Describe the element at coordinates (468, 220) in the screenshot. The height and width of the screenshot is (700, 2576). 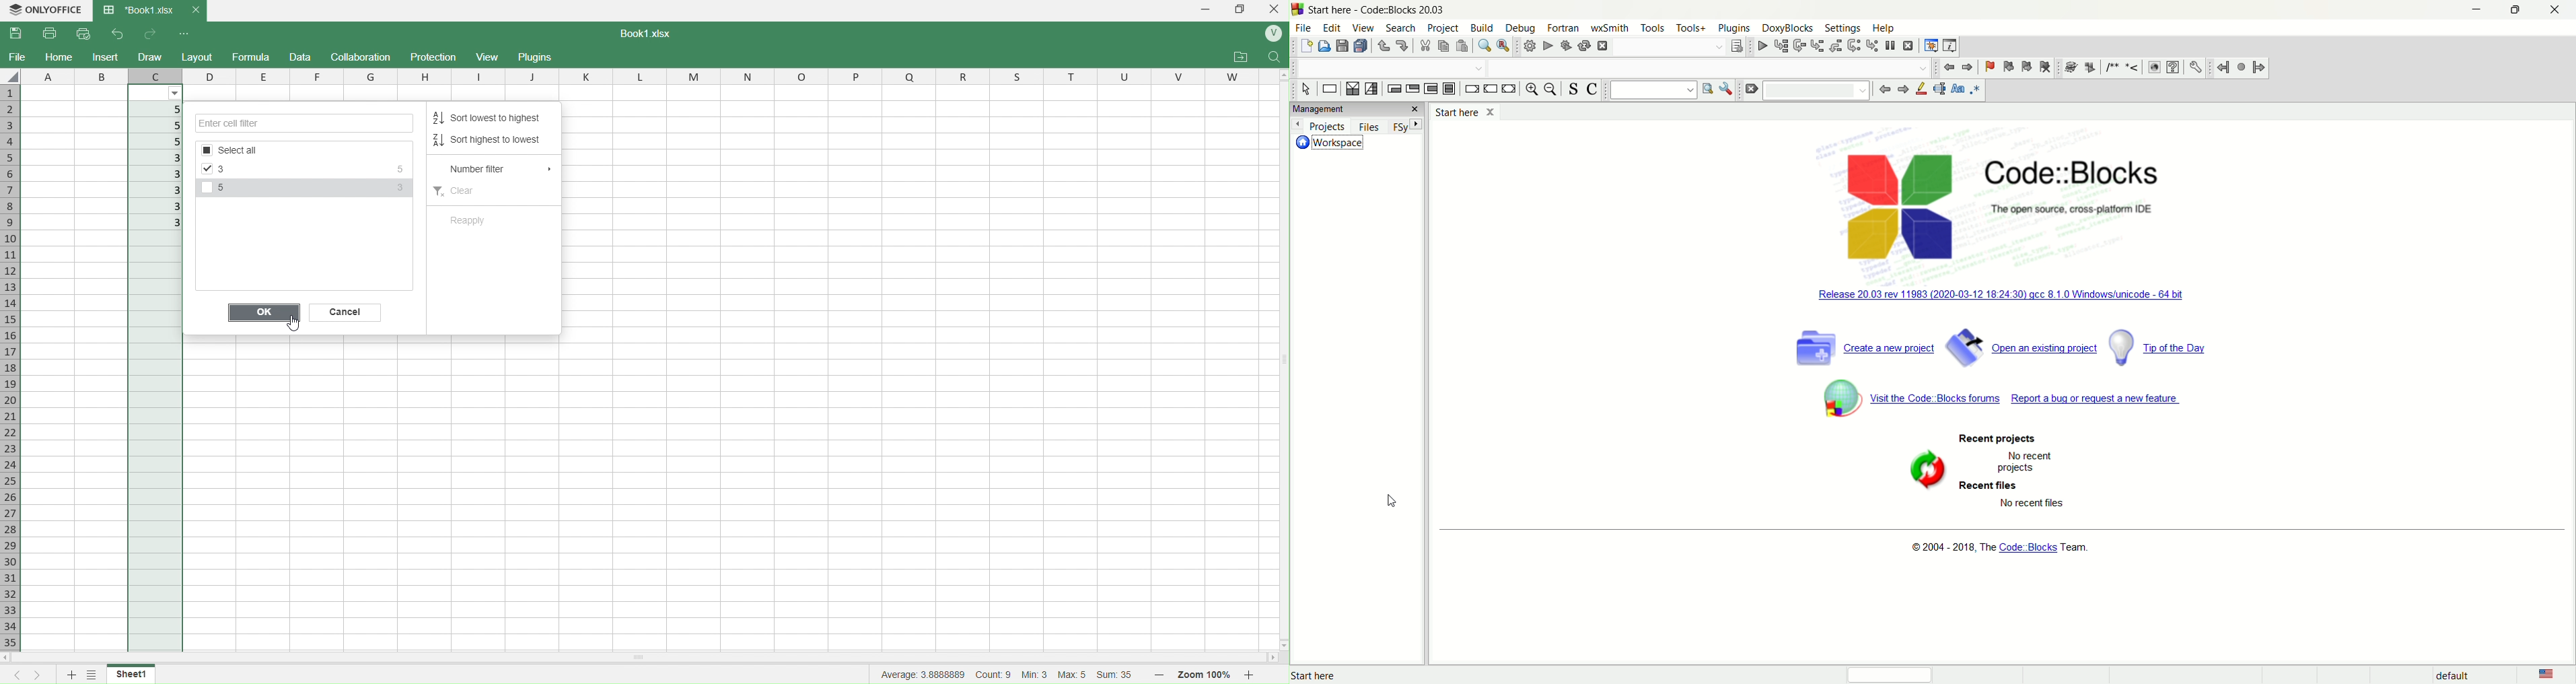
I see `Reapplu` at that location.